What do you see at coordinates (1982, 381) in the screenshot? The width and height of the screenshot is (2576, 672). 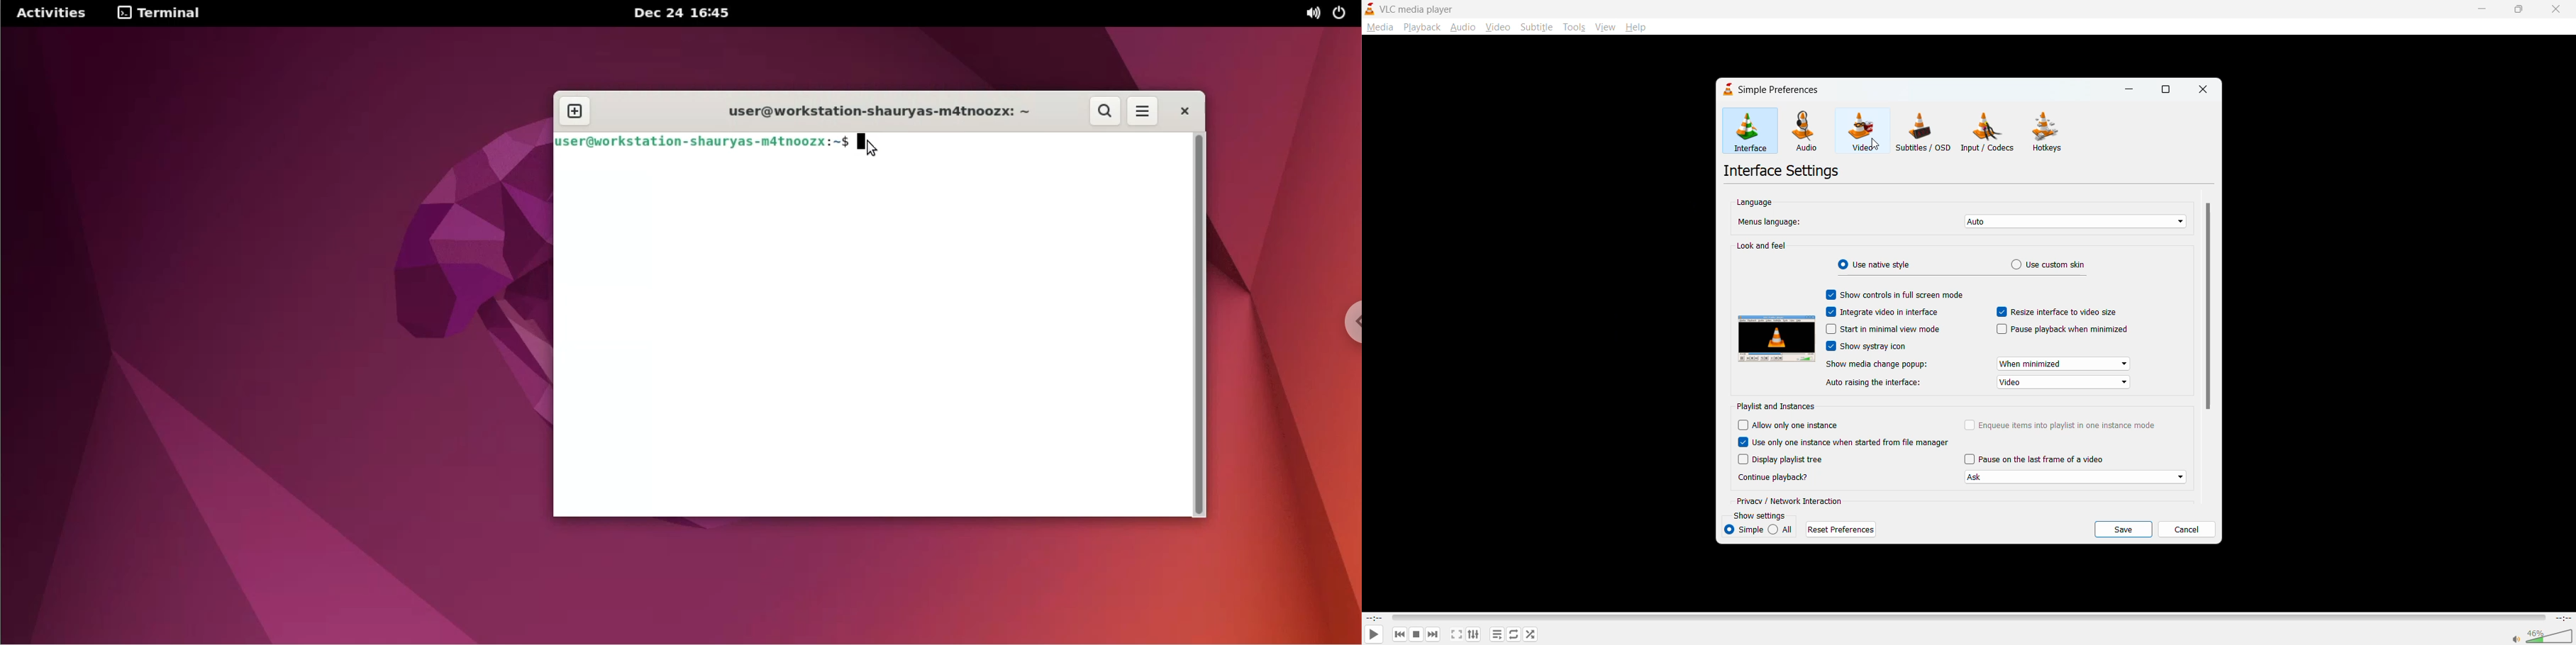 I see `auto raising the interface` at bounding box center [1982, 381].